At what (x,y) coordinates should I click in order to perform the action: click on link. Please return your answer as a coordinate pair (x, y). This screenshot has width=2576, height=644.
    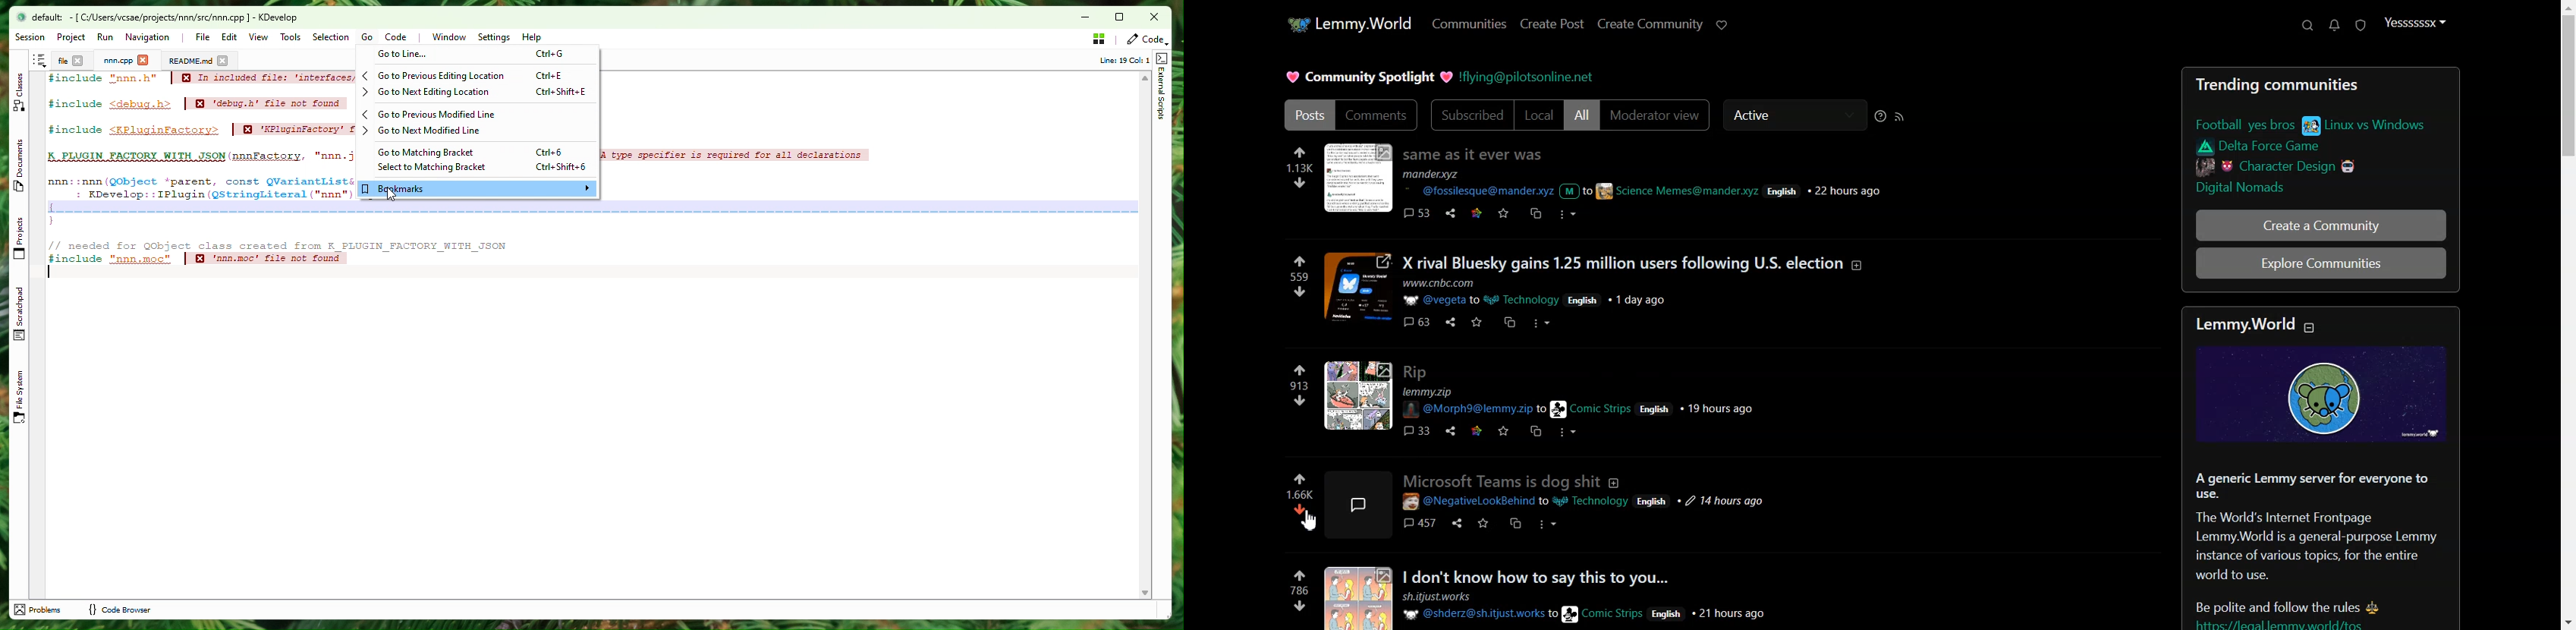
    Looking at the image, I should click on (1477, 213).